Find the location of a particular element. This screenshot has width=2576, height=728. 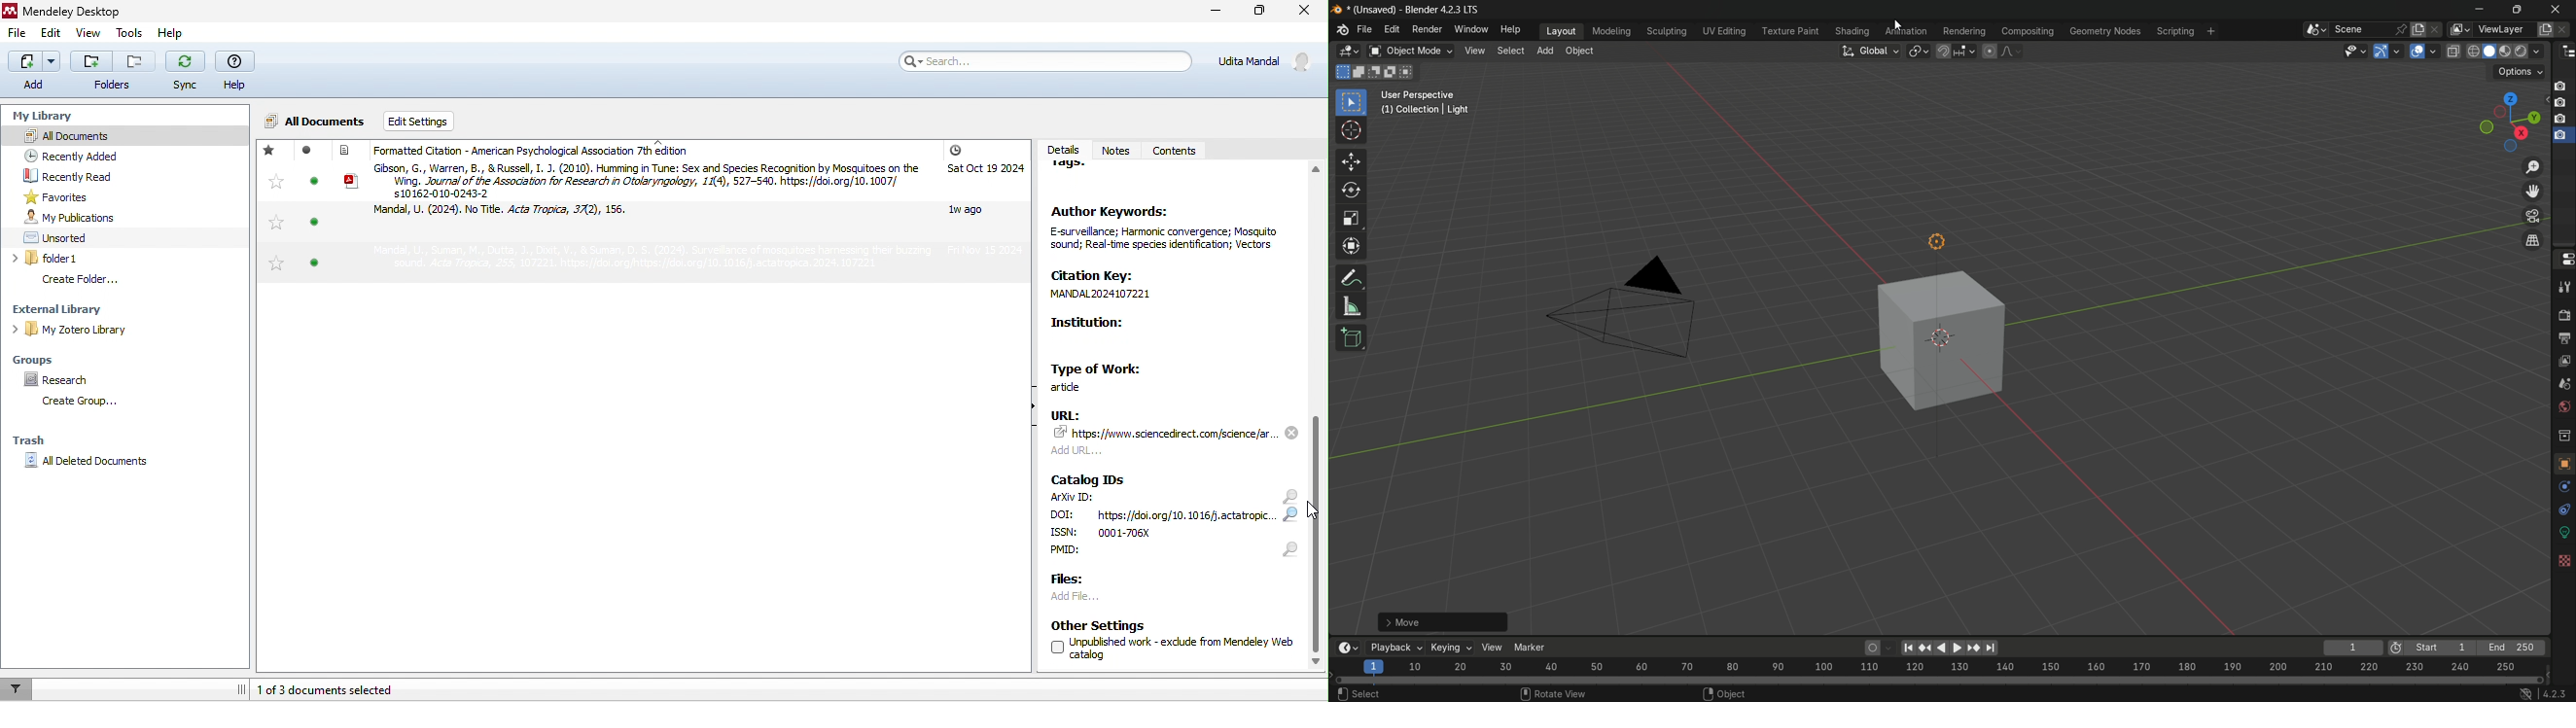

capture is located at coordinates (2561, 83).